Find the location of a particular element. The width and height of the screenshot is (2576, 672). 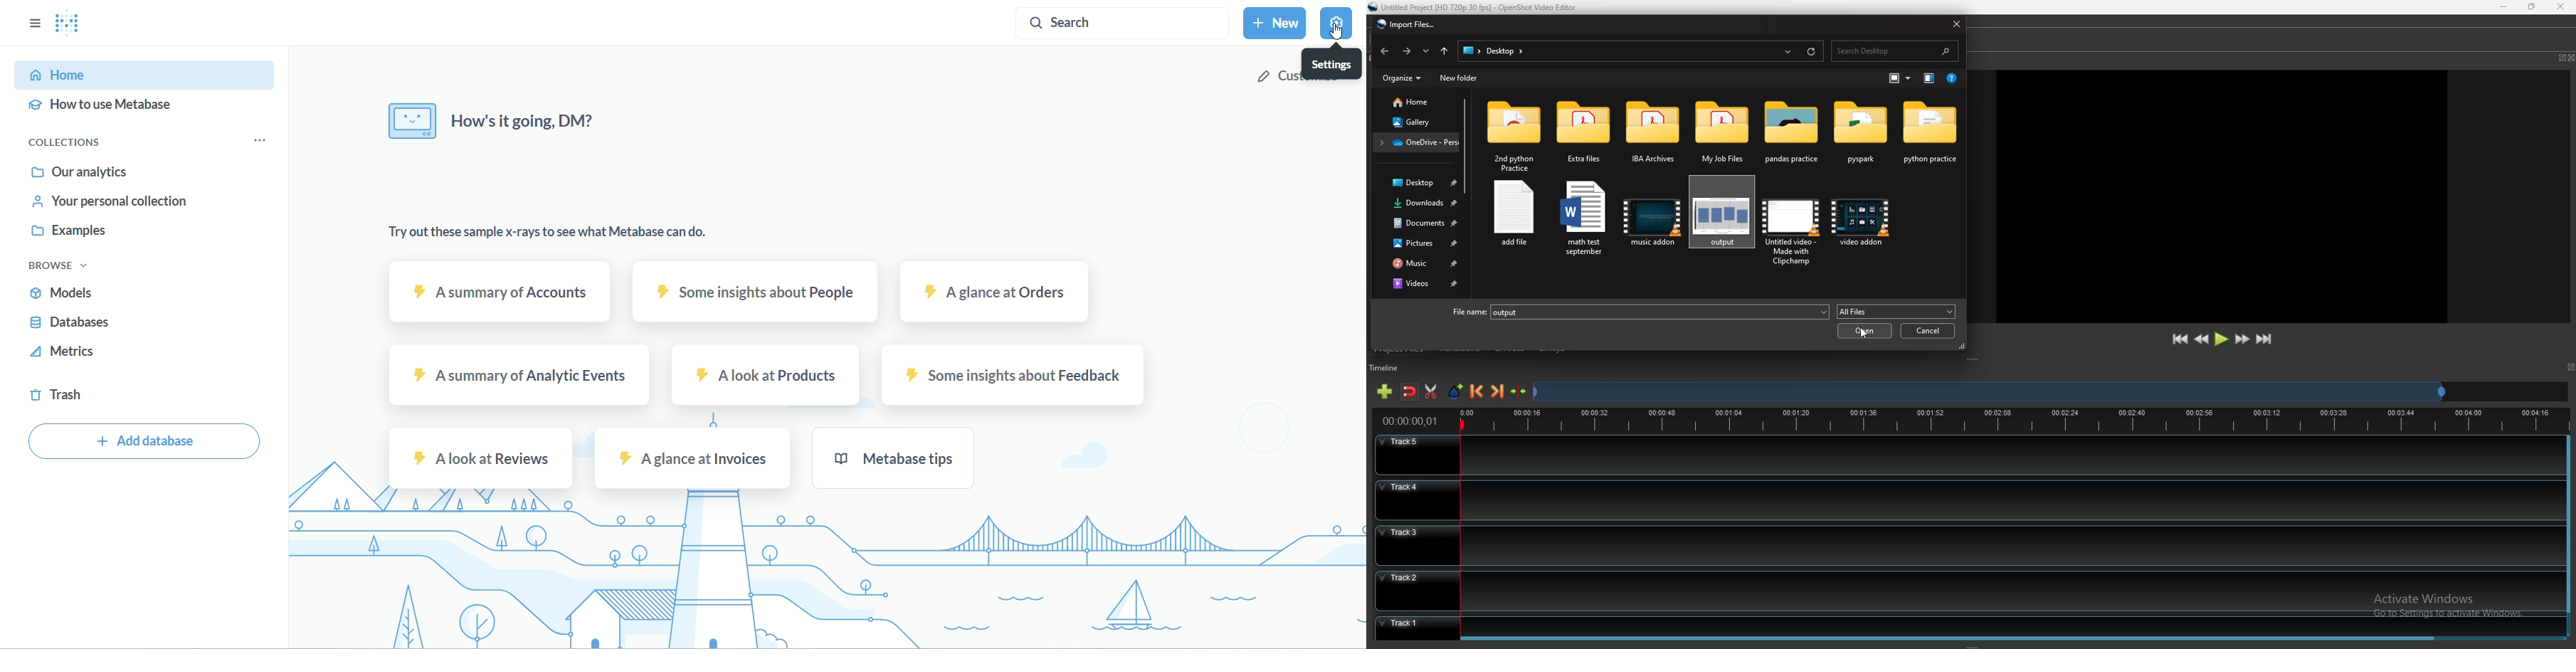

project files is located at coordinates (1400, 348).